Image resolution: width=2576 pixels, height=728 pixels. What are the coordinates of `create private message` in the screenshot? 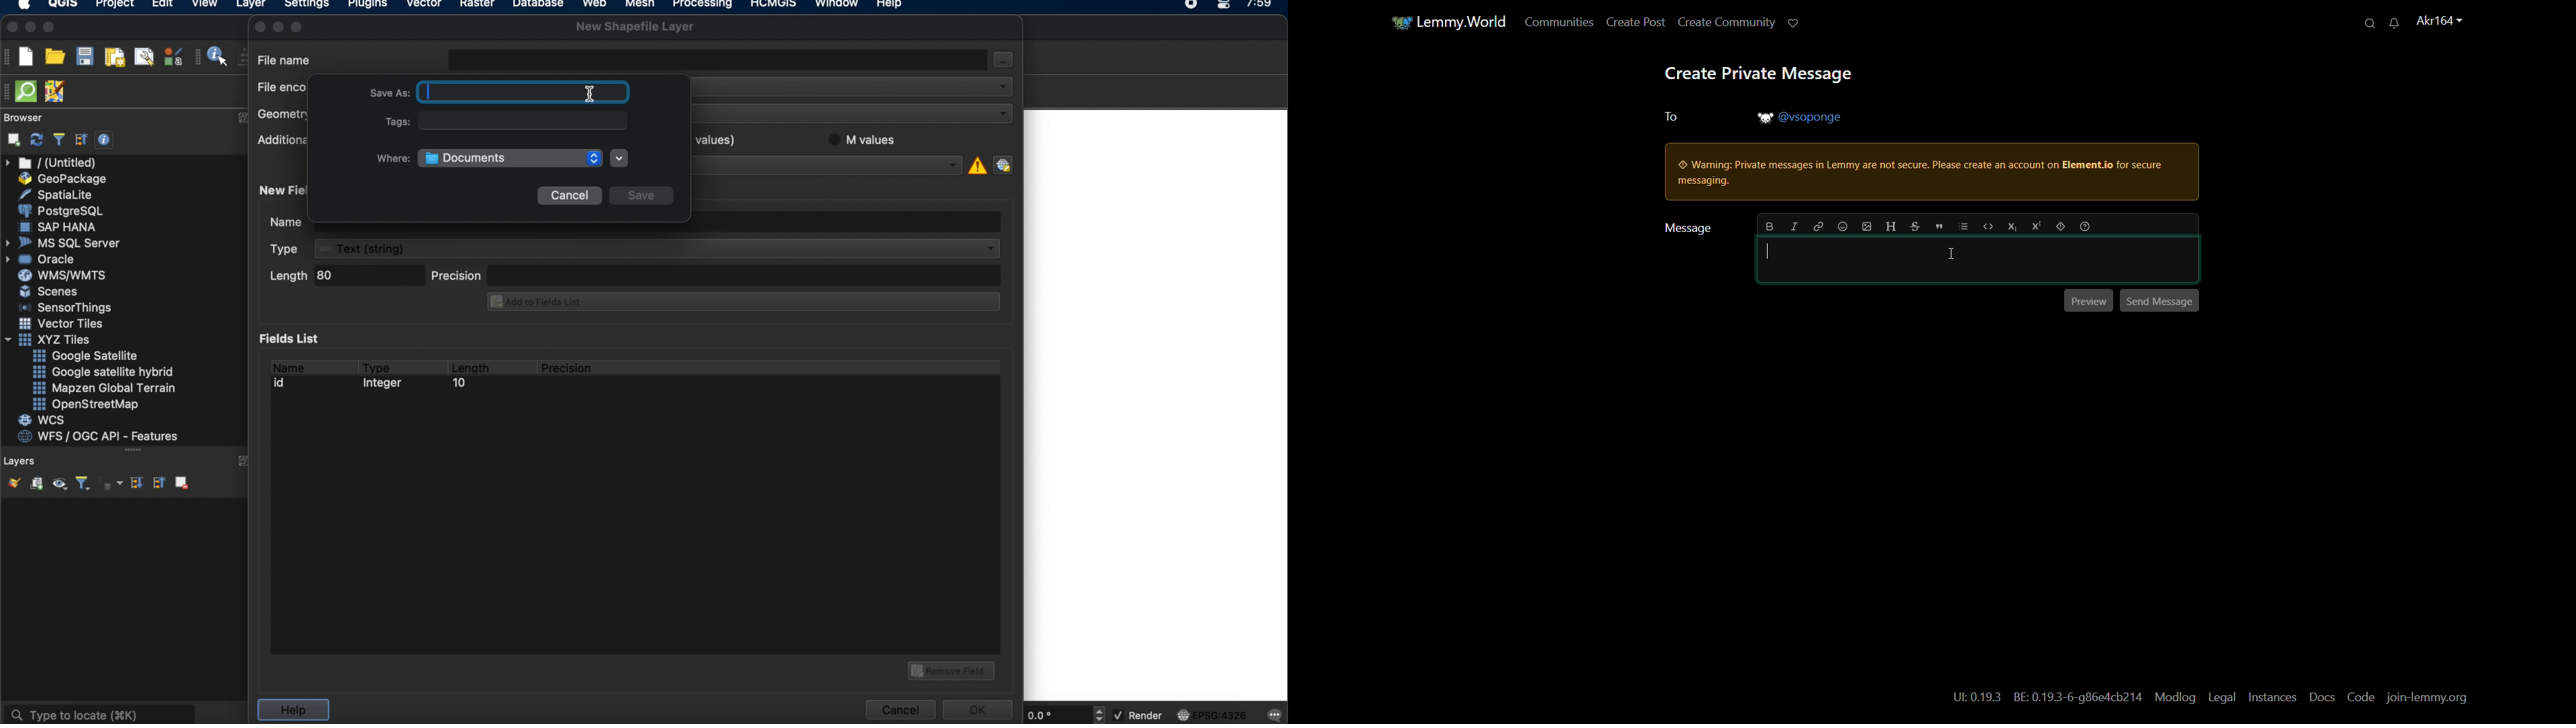 It's located at (1758, 76).